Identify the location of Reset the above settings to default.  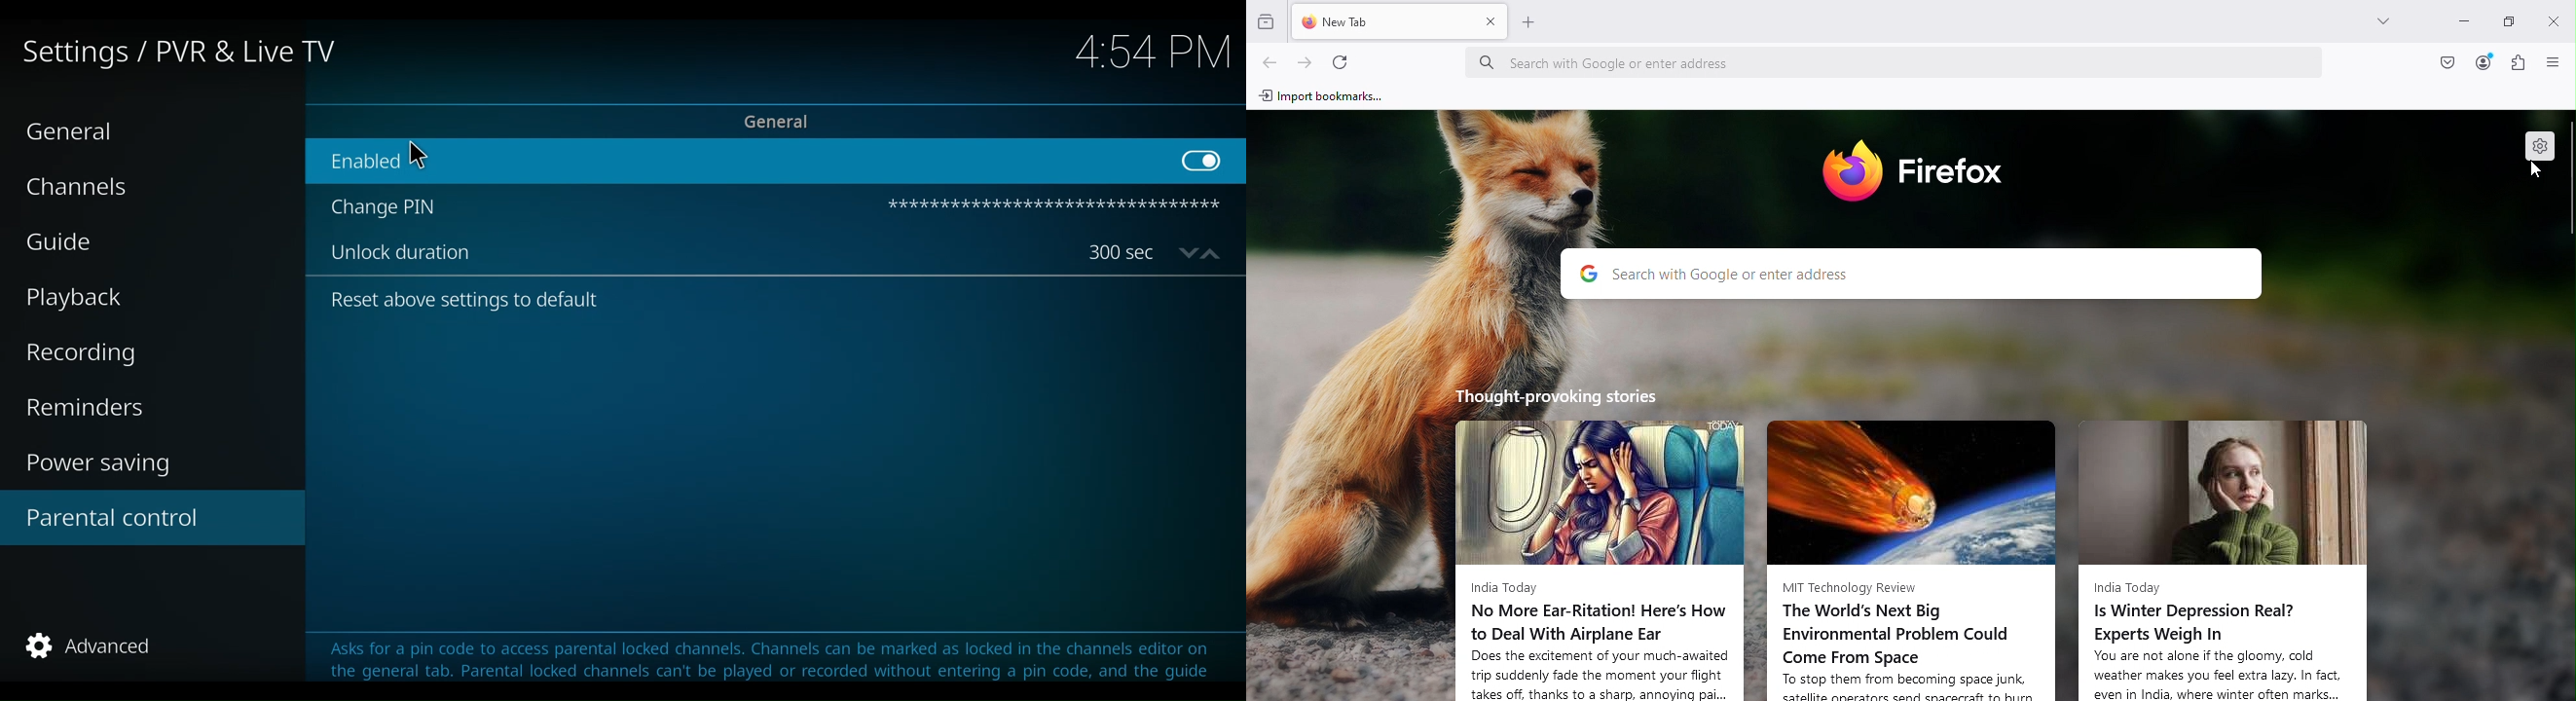
(457, 301).